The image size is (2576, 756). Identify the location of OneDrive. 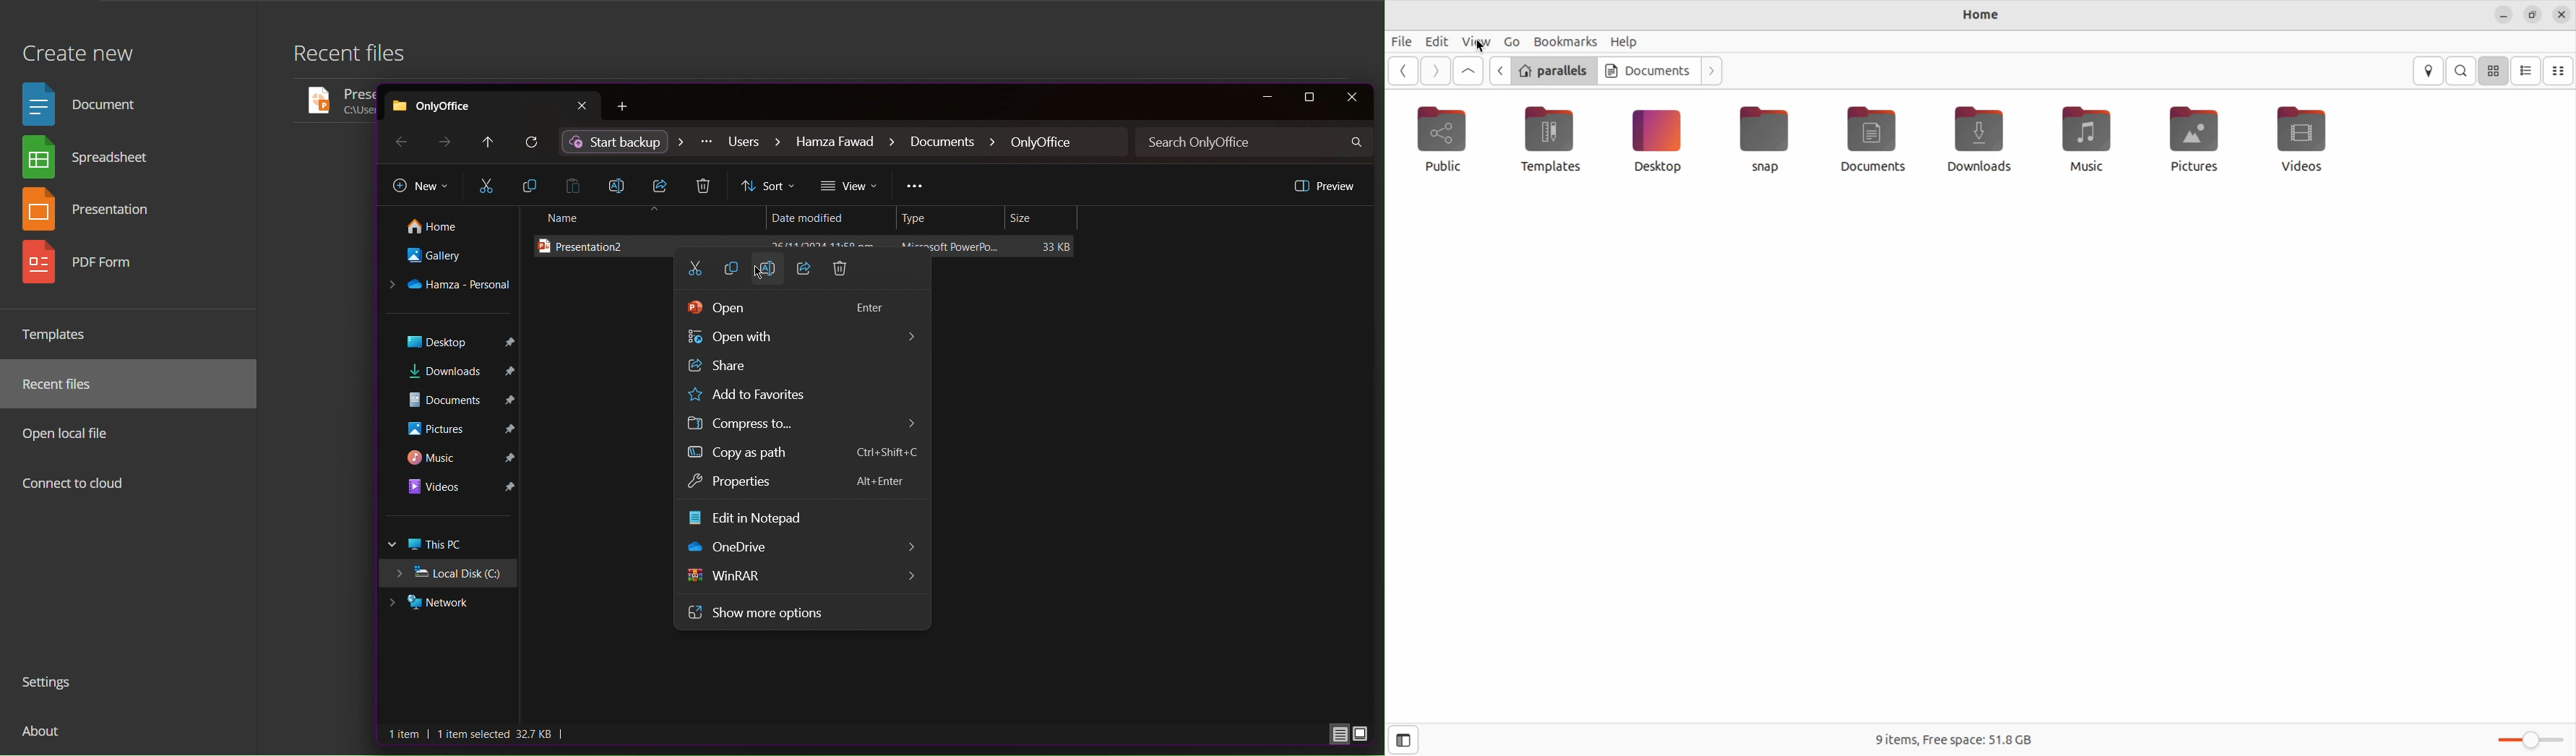
(450, 286).